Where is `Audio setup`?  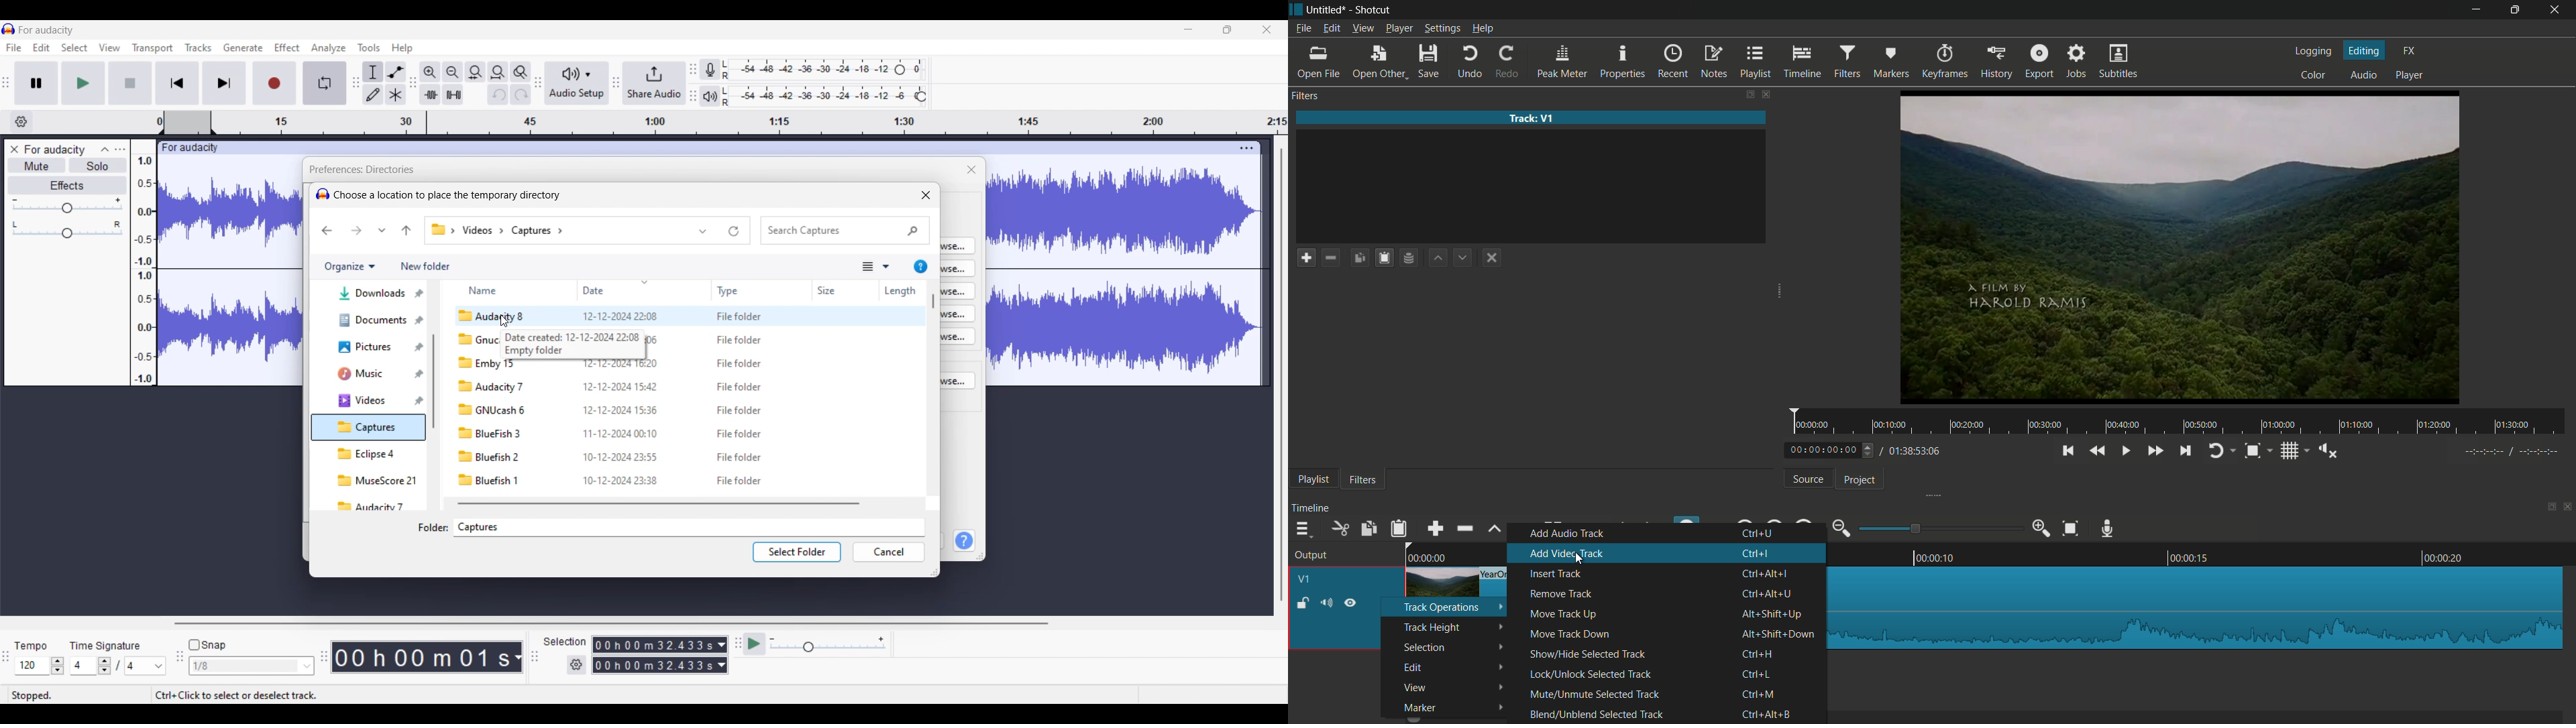
Audio setup is located at coordinates (577, 82).